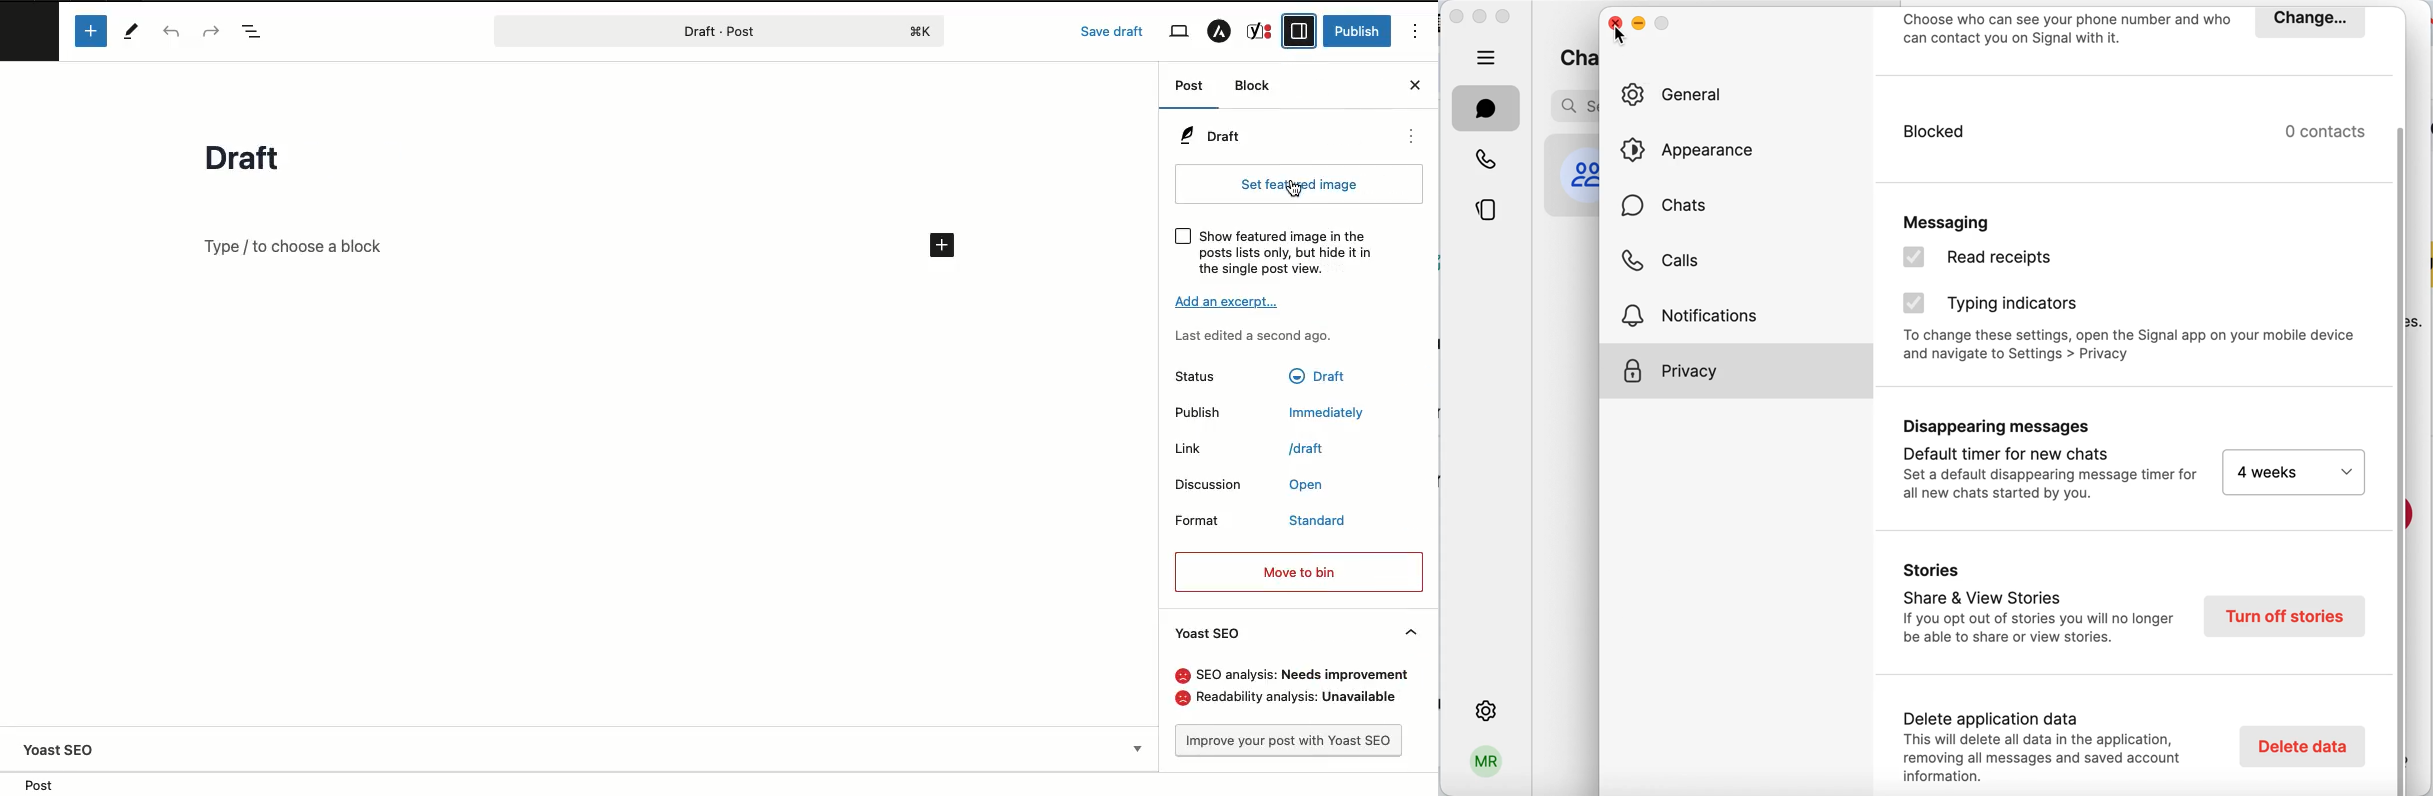 The width and height of the screenshot is (2436, 812). Describe the element at coordinates (1297, 189) in the screenshot. I see `cursor` at that location.